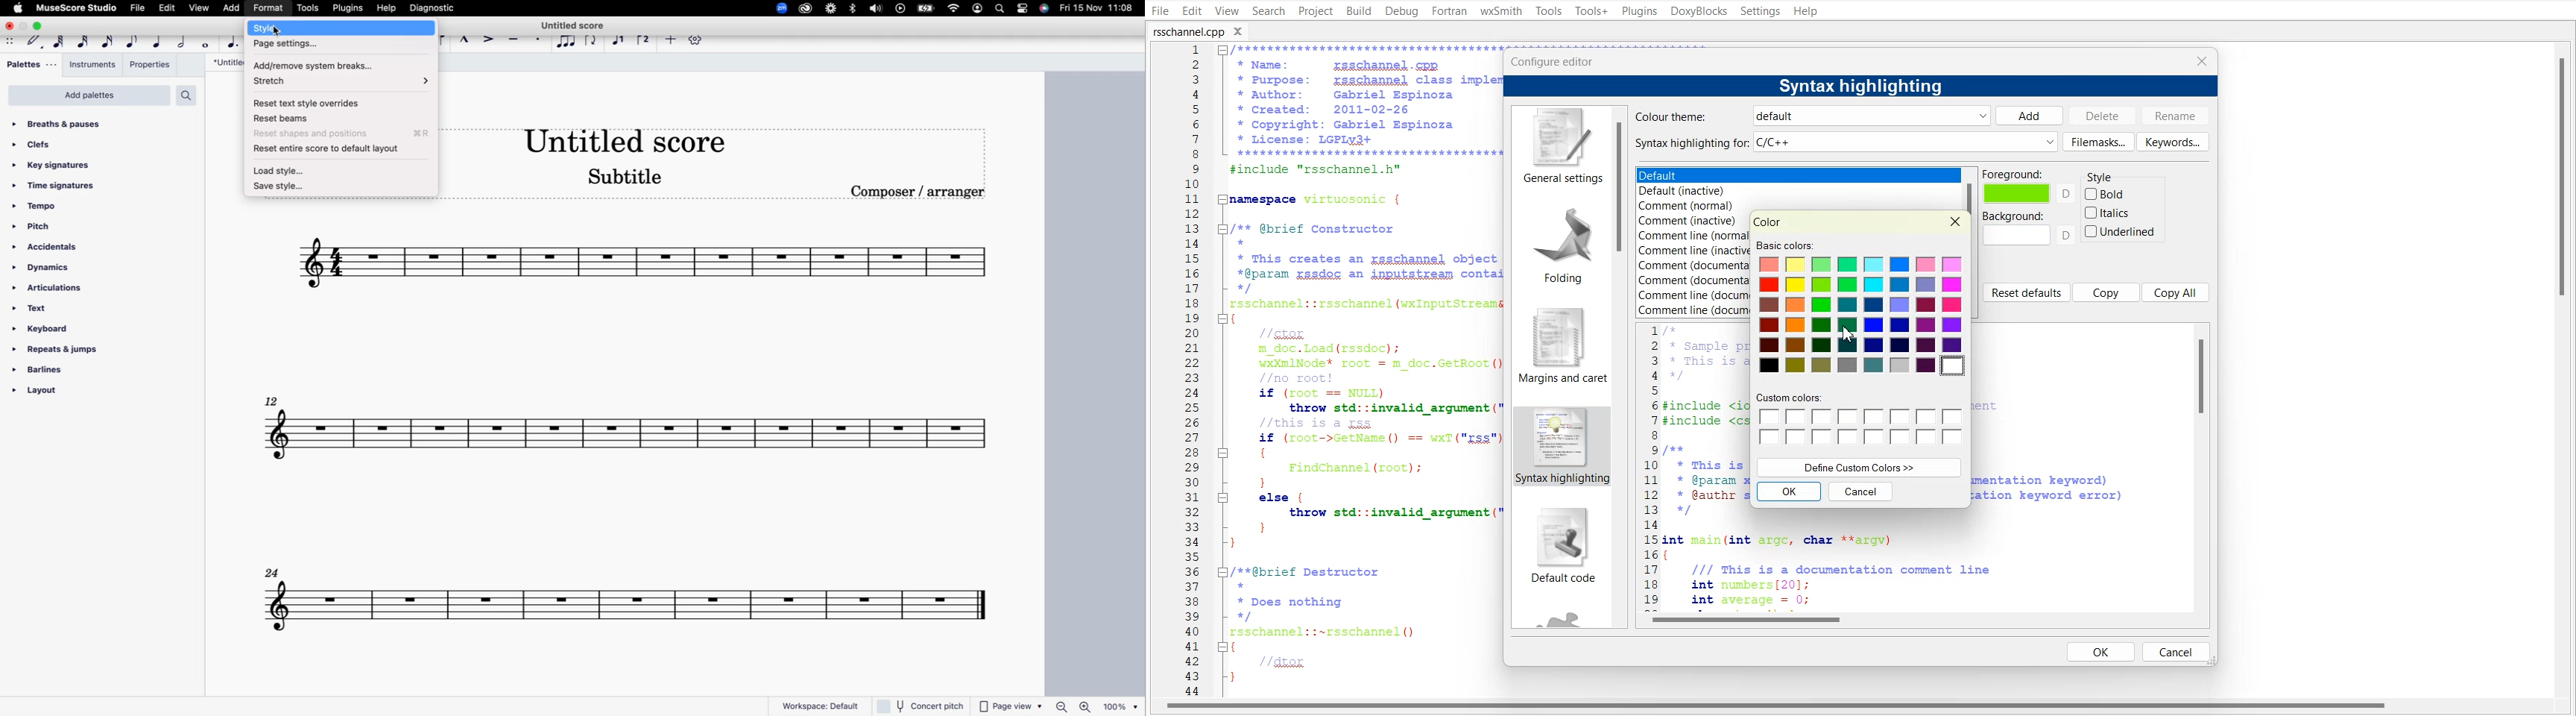  Describe the element at coordinates (2026, 292) in the screenshot. I see `Reset defaults` at that location.